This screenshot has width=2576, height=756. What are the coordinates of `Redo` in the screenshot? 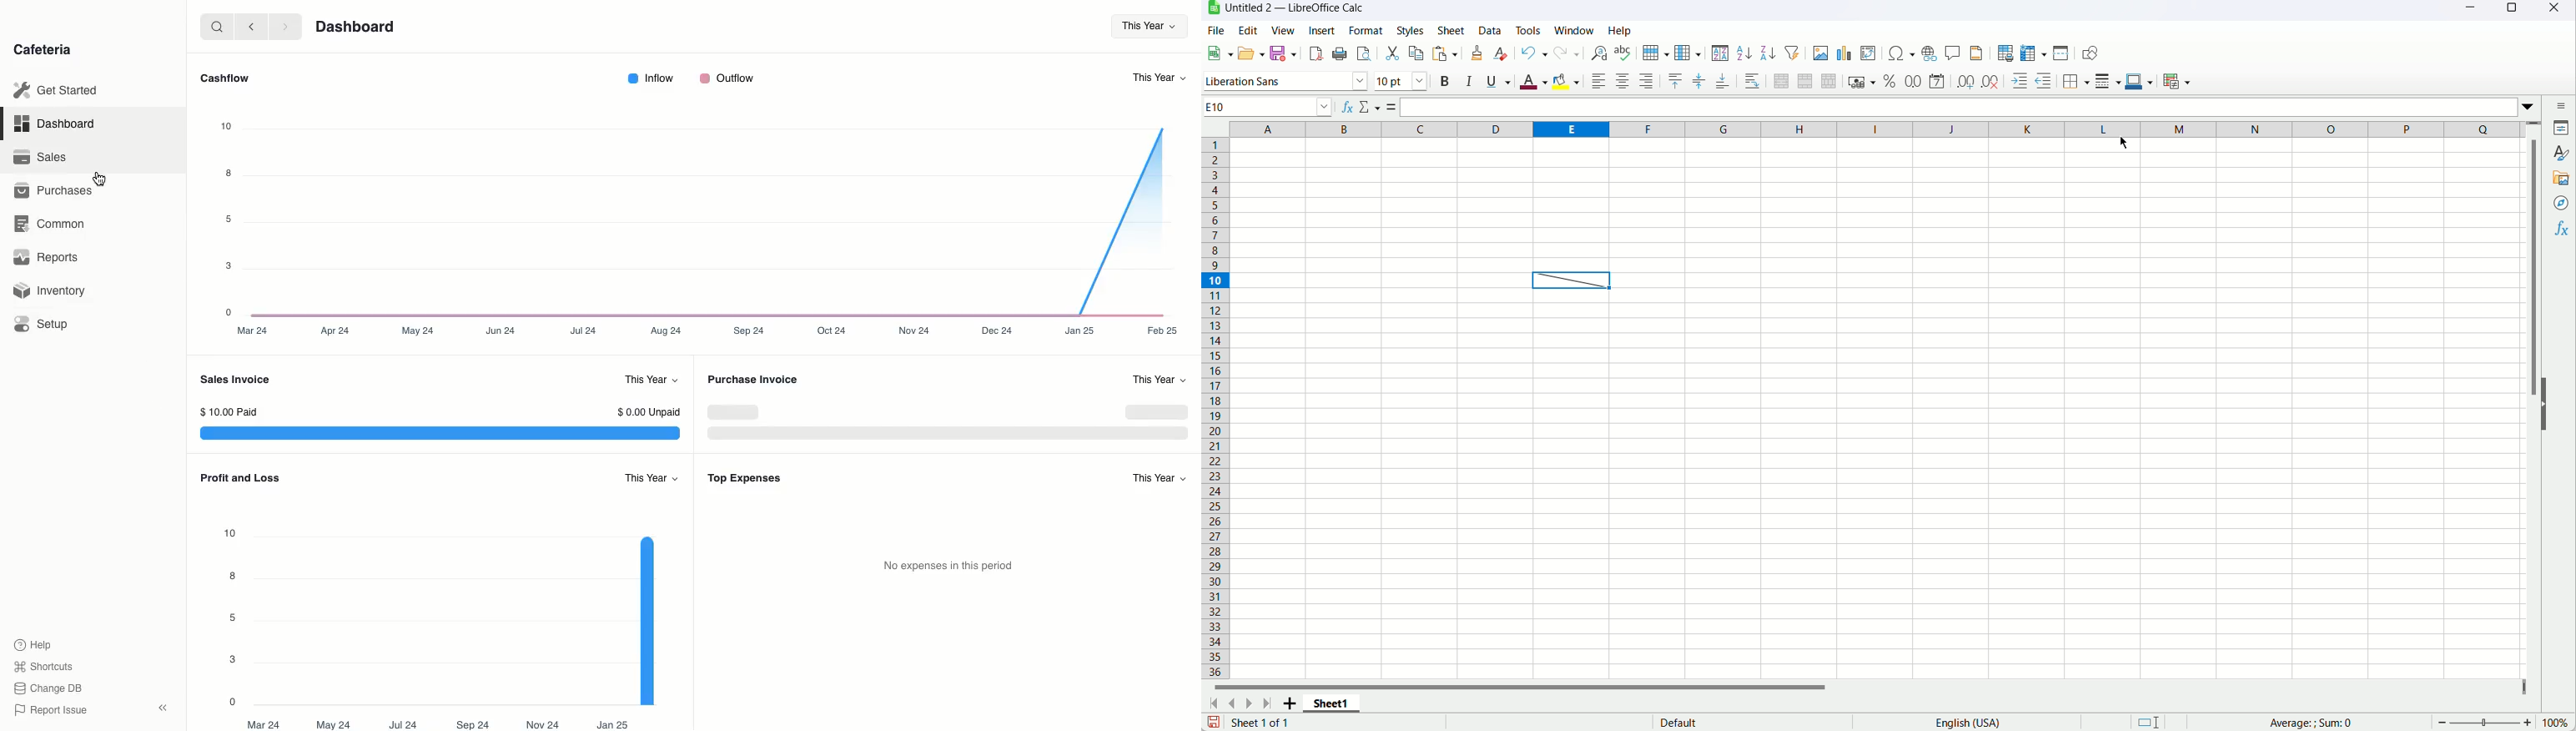 It's located at (1569, 53).